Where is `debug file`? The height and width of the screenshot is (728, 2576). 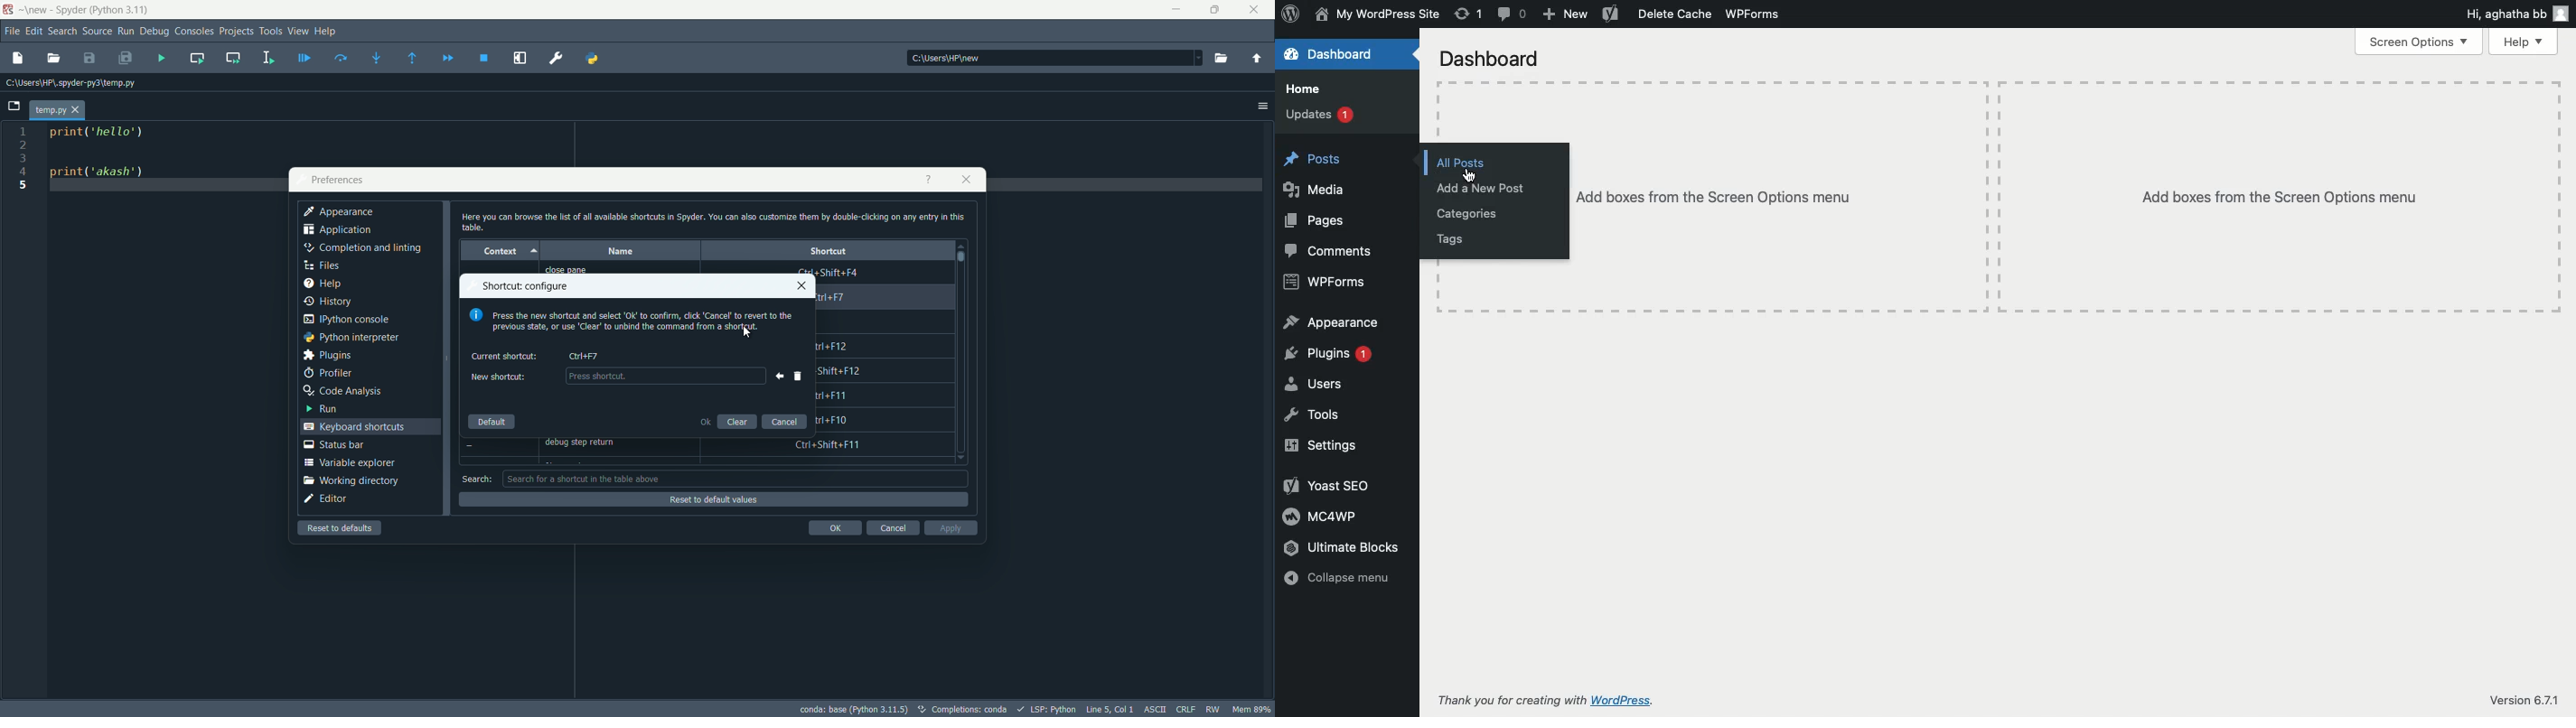
debug file is located at coordinates (161, 58).